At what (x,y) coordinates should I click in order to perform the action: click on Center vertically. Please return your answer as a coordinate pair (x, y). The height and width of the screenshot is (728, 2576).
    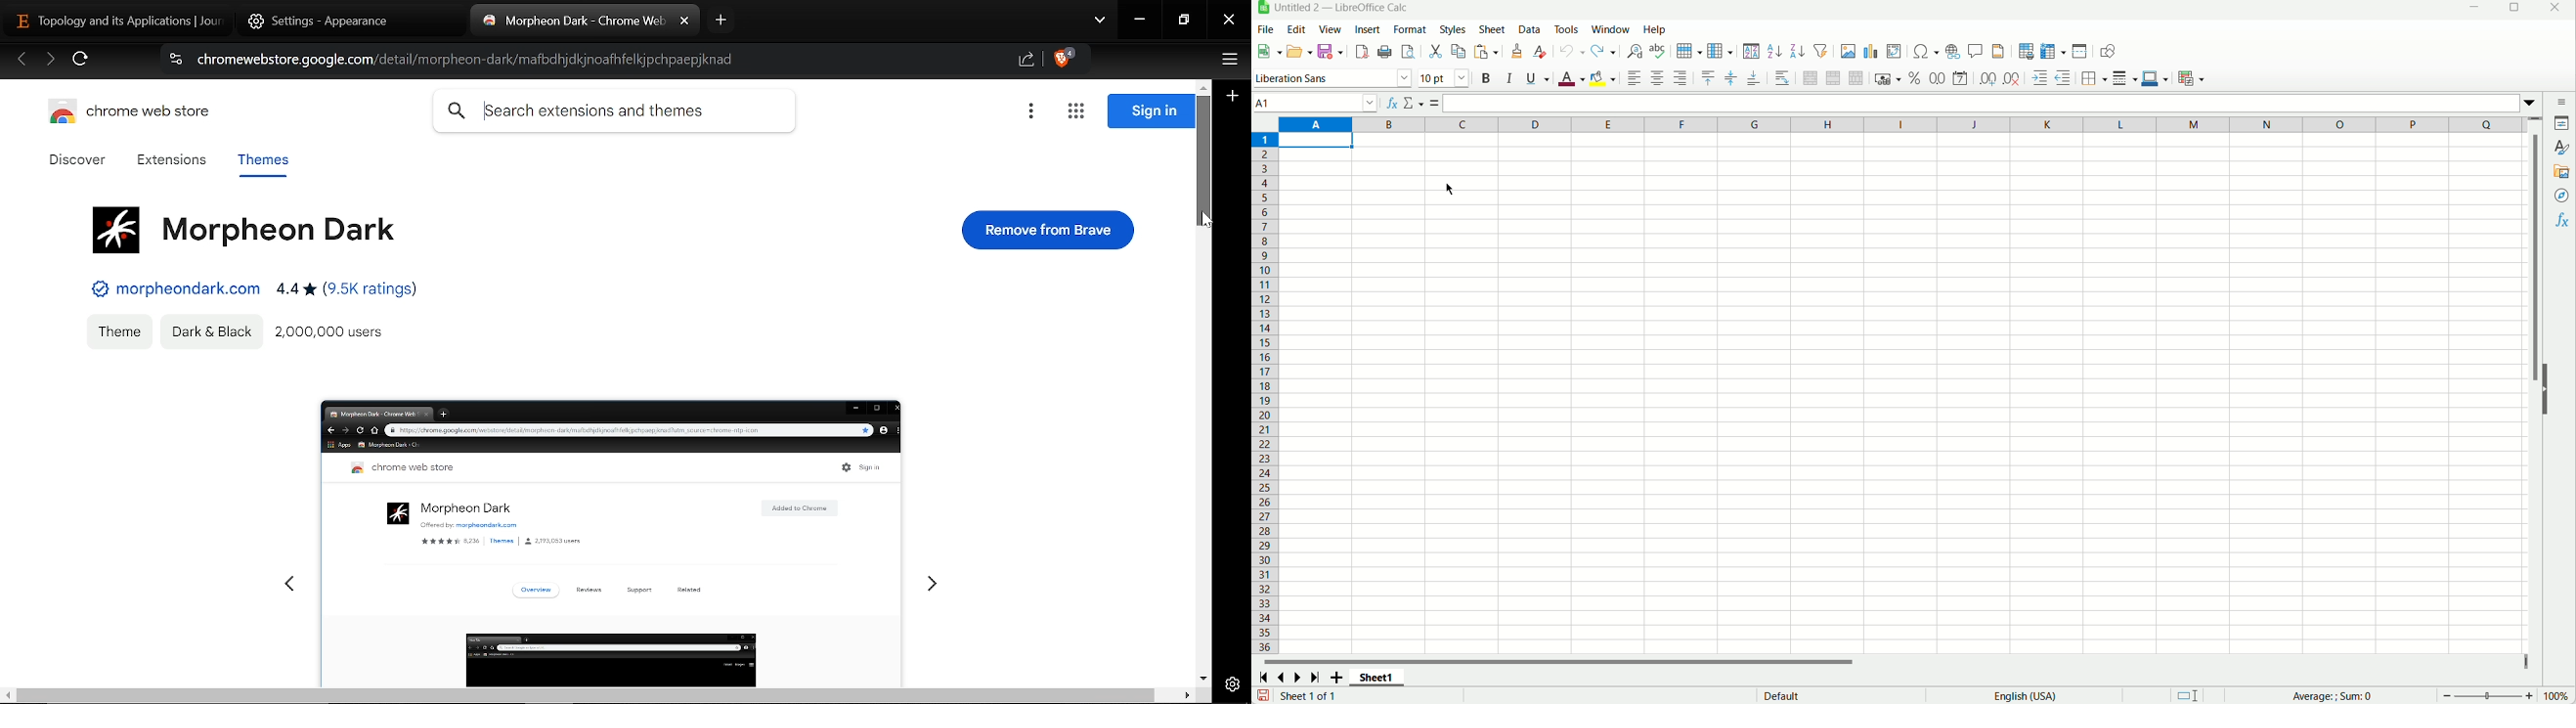
    Looking at the image, I should click on (1732, 78).